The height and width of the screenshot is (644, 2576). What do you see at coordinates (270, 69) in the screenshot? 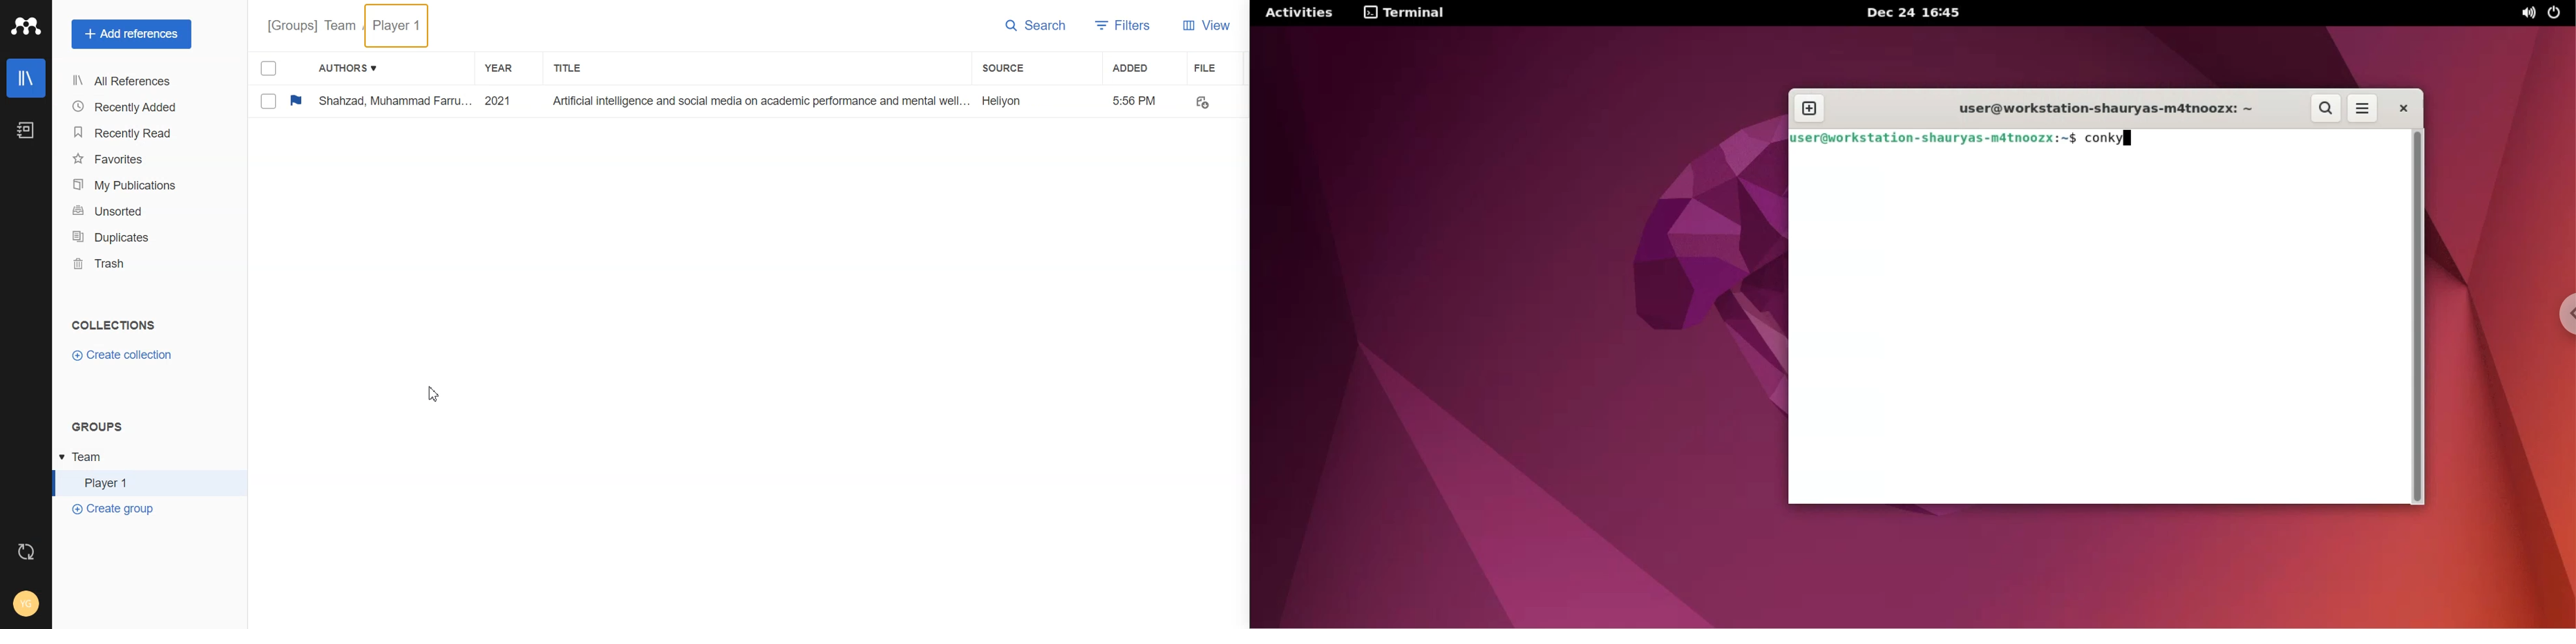
I see `select all` at bounding box center [270, 69].